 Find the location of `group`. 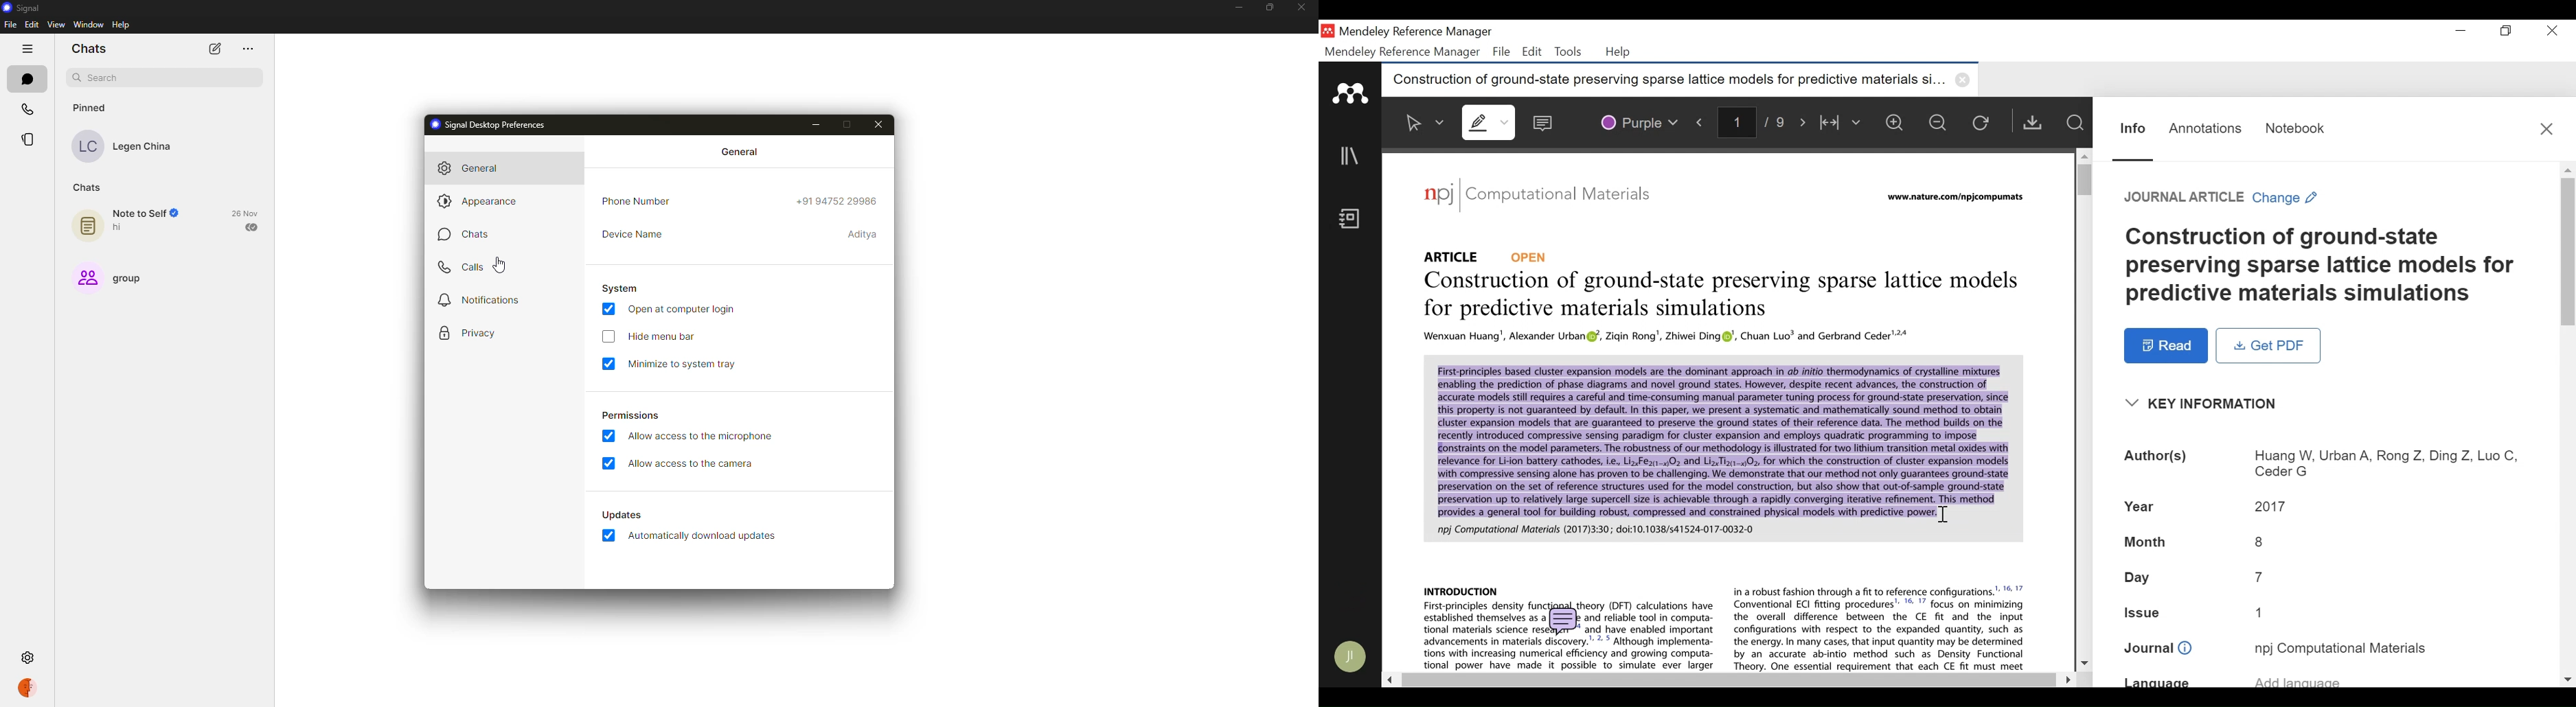

group is located at coordinates (109, 278).